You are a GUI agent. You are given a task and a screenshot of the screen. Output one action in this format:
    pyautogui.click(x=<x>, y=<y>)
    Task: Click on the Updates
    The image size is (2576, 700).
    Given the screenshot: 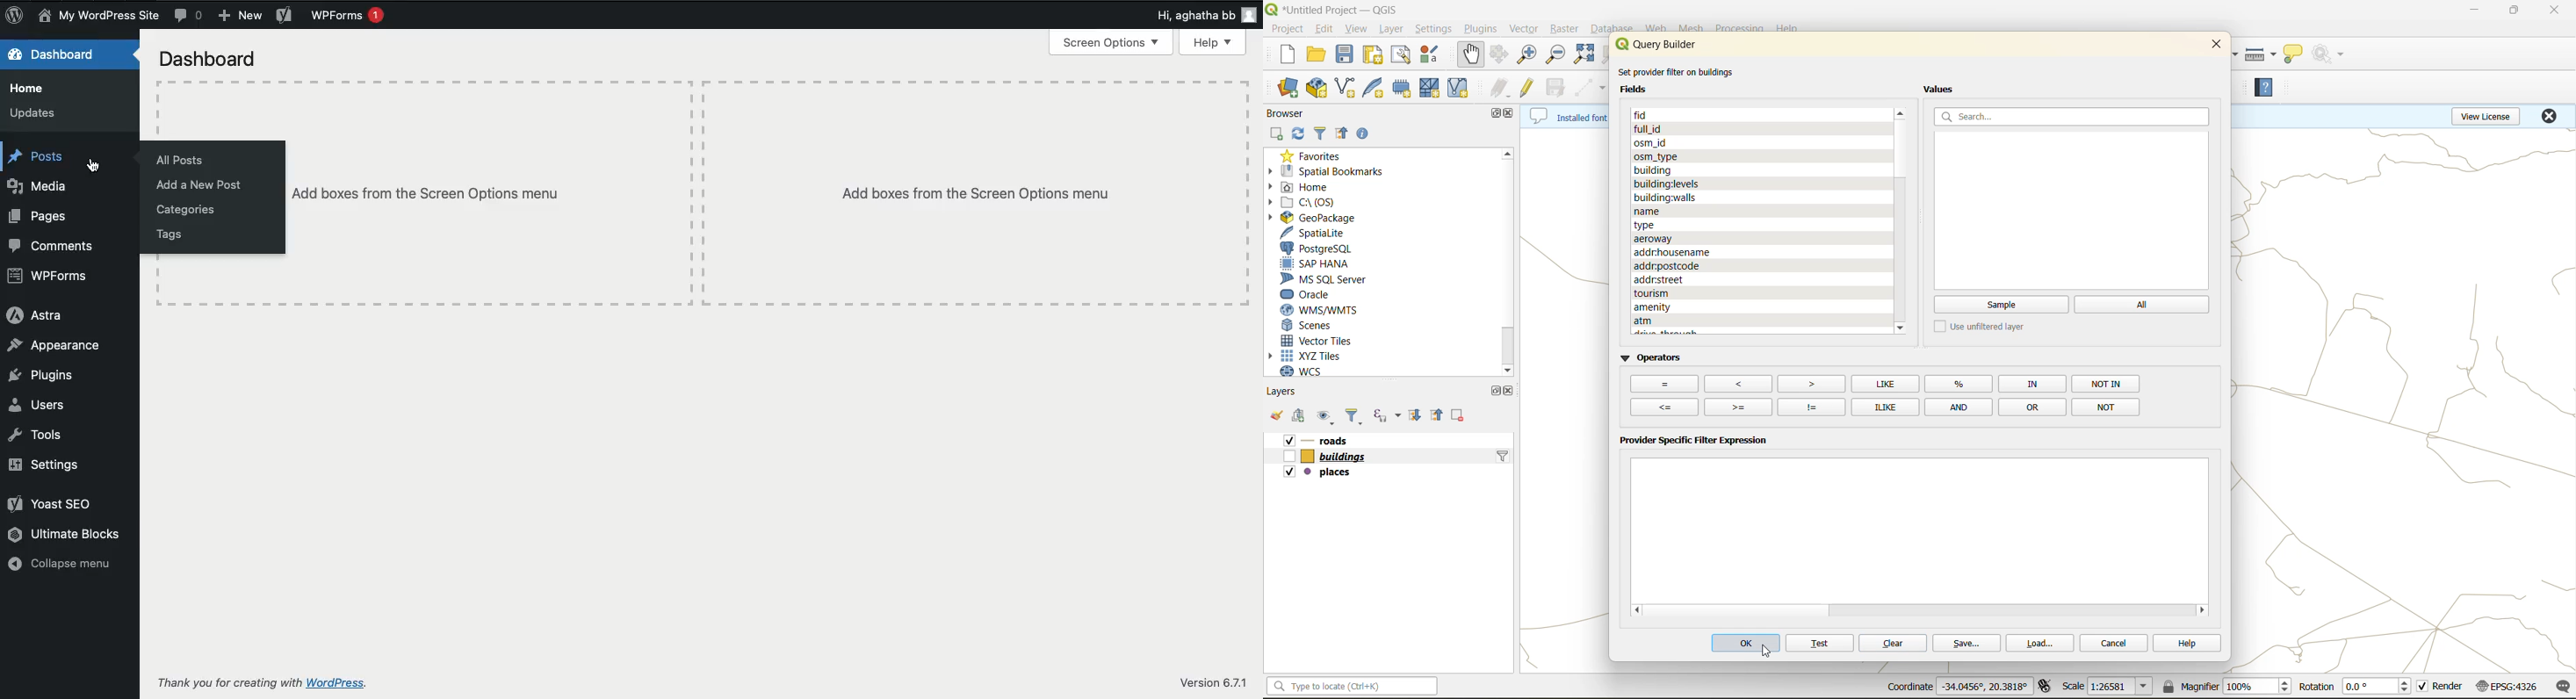 What is the action you would take?
    pyautogui.click(x=35, y=112)
    